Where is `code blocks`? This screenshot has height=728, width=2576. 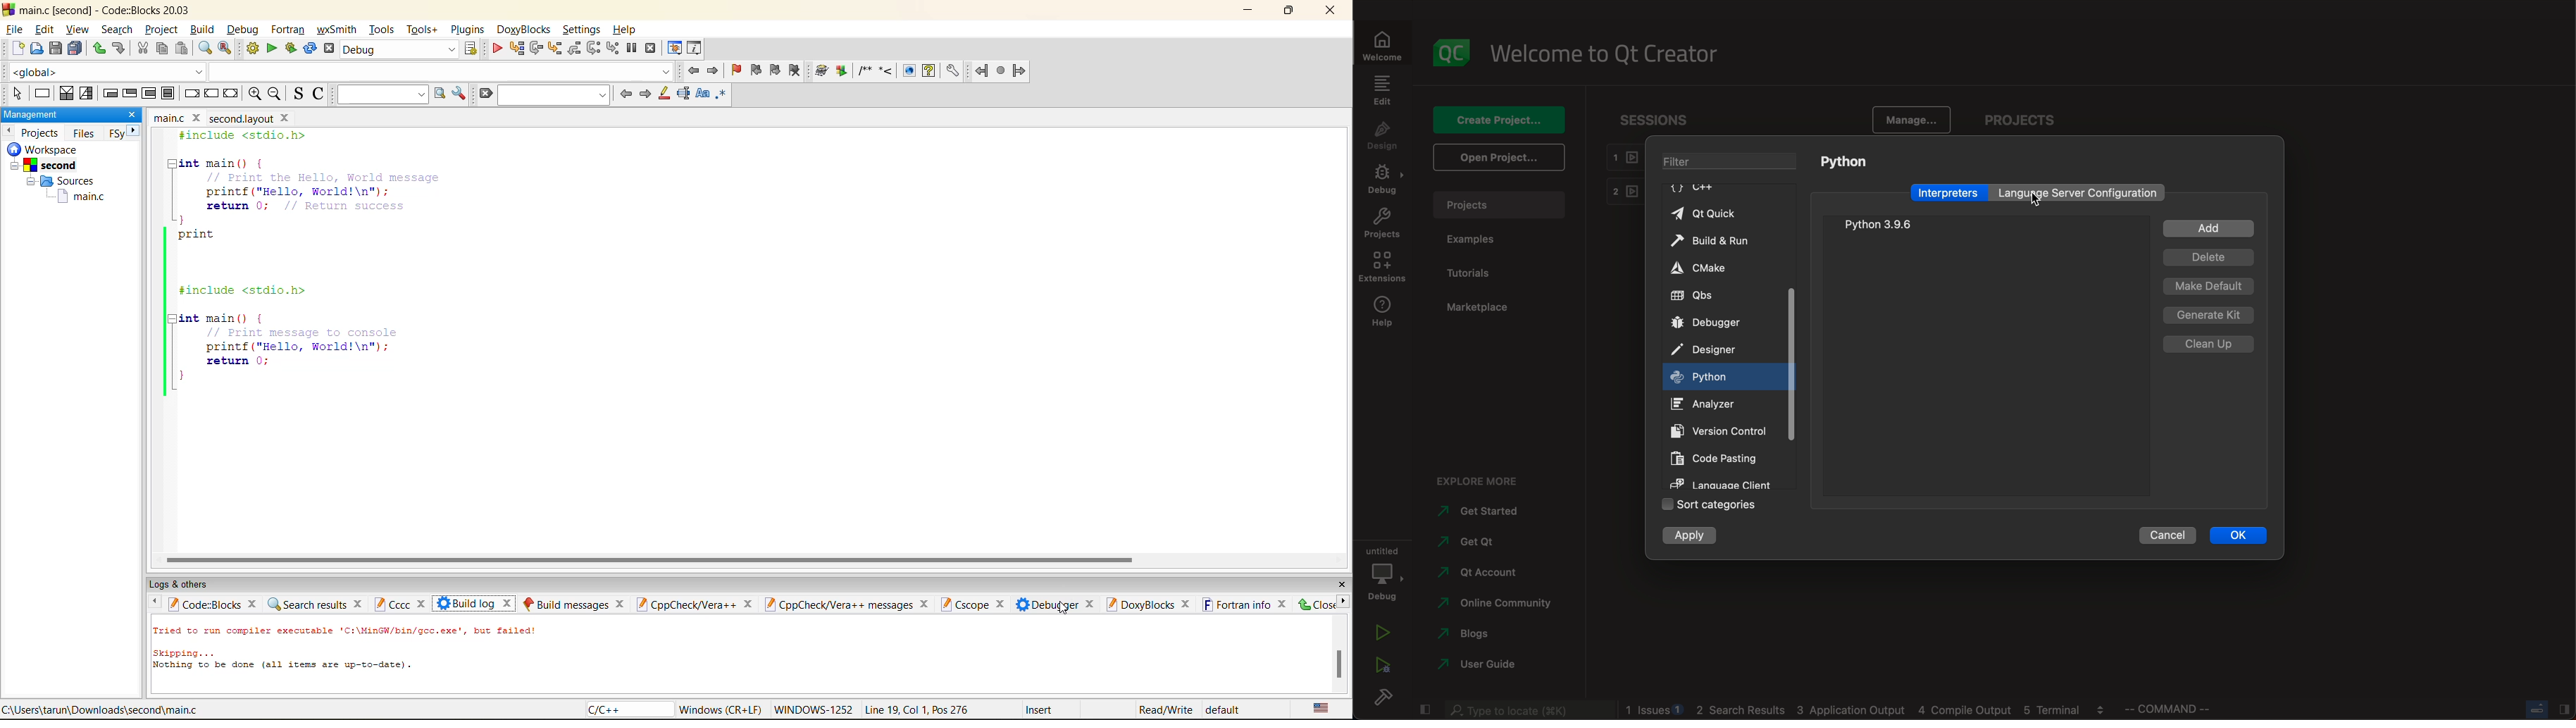 code blocks is located at coordinates (215, 606).